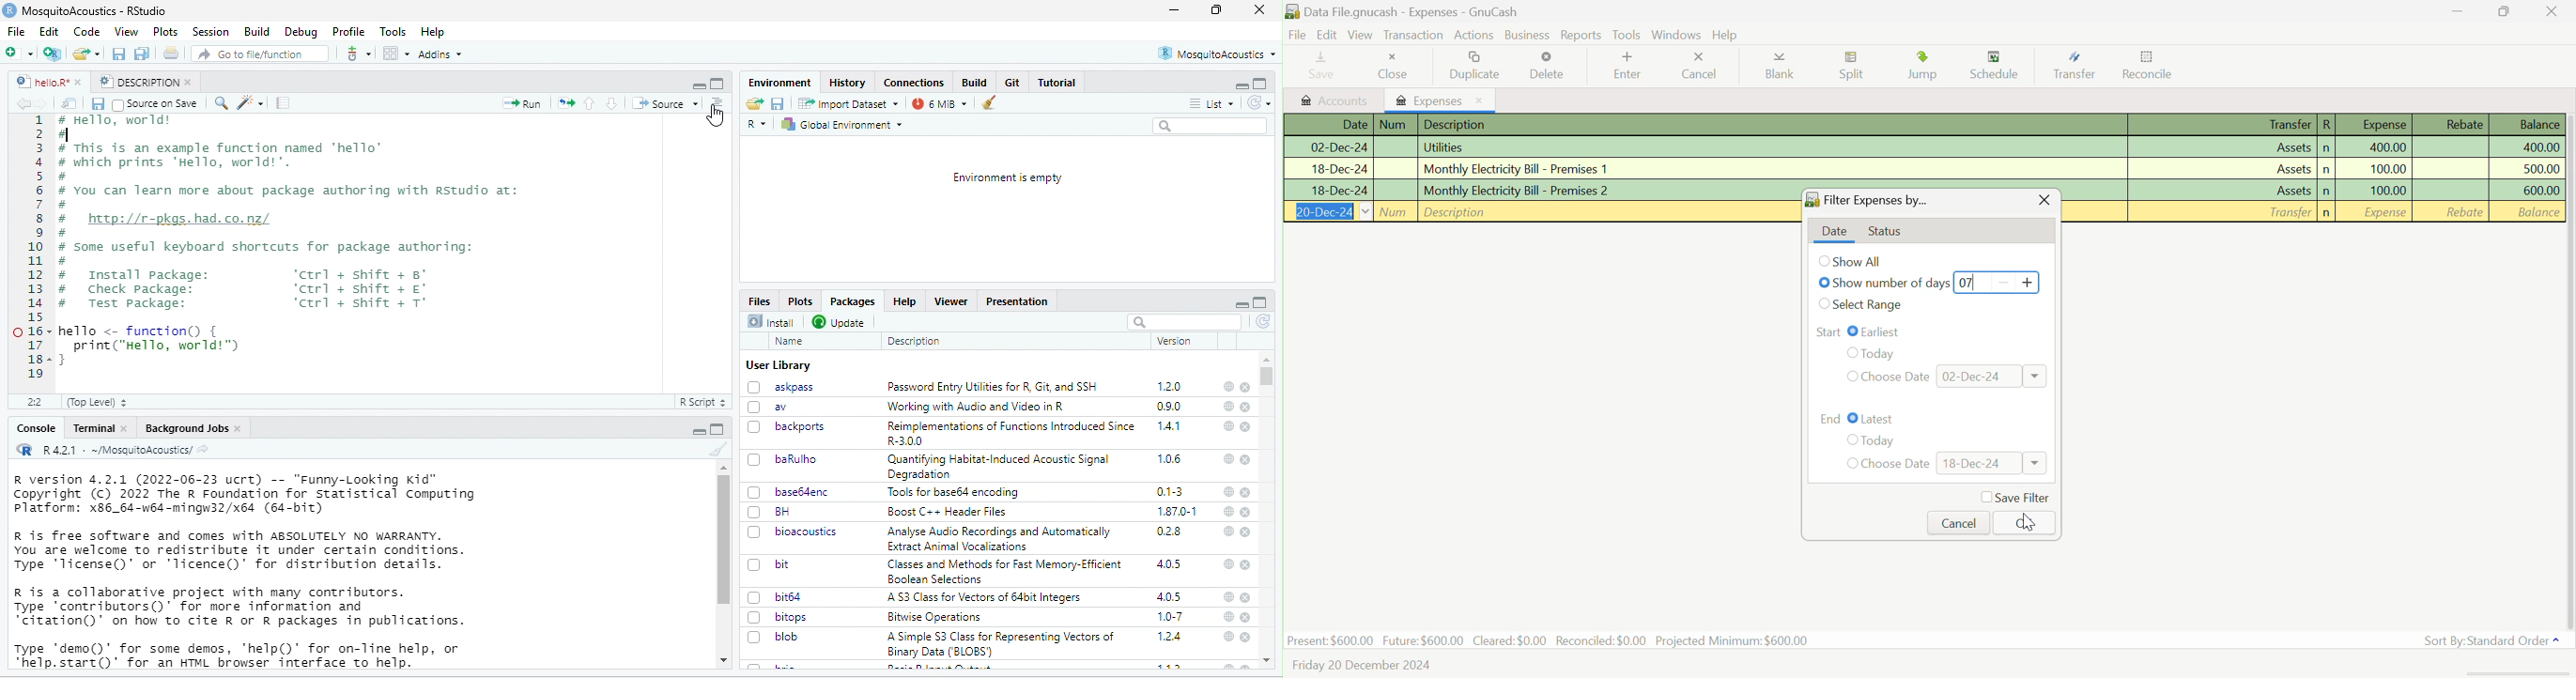 This screenshot has width=2576, height=700. Describe the element at coordinates (255, 31) in the screenshot. I see `Build` at that location.